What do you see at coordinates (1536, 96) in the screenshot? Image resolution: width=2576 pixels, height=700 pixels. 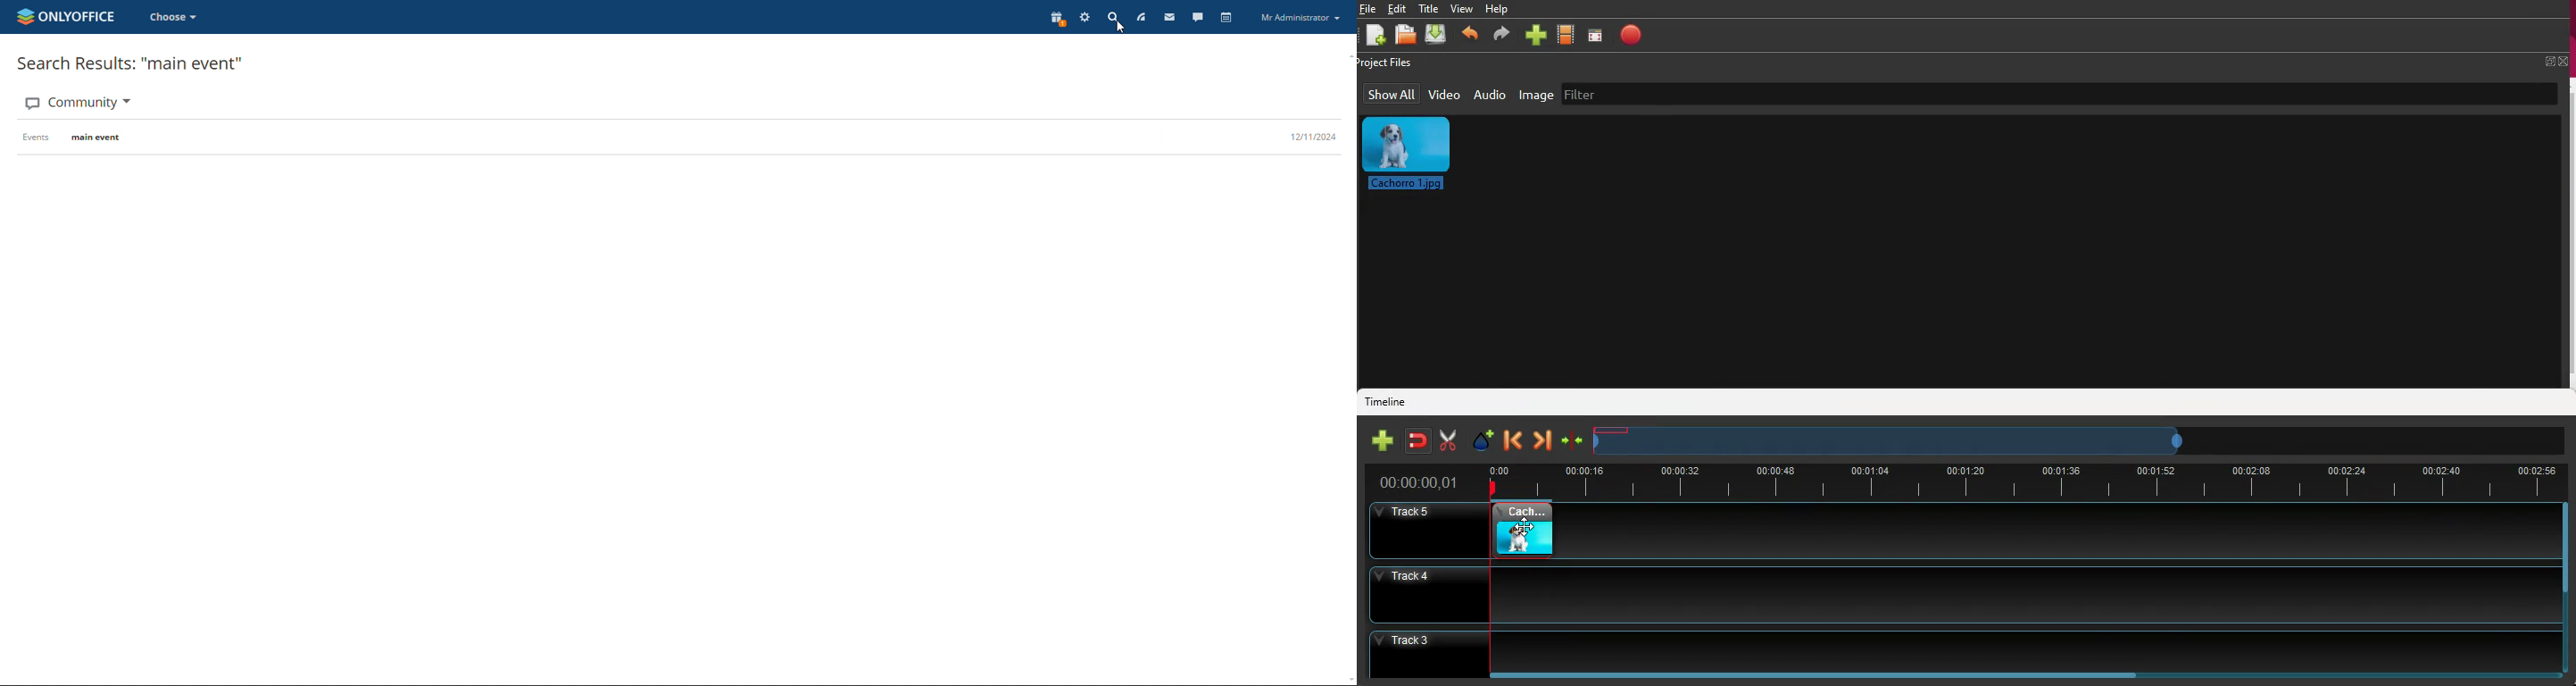 I see `image` at bounding box center [1536, 96].